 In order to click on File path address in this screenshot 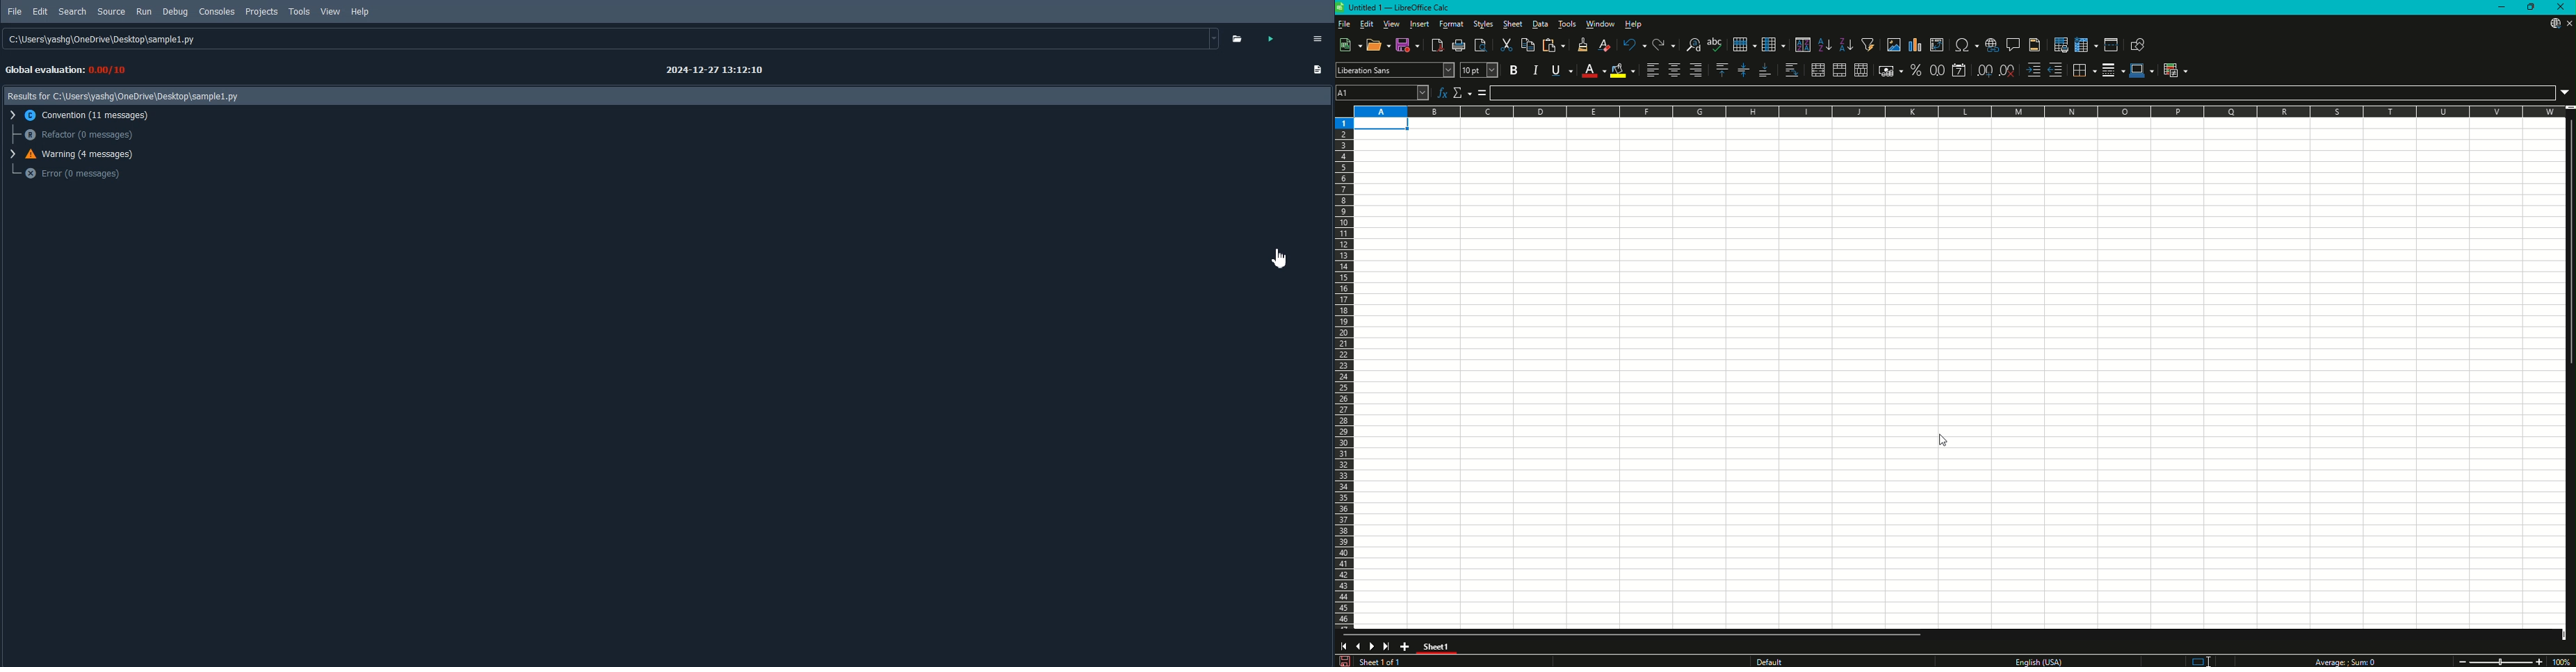, I will do `click(612, 39)`.